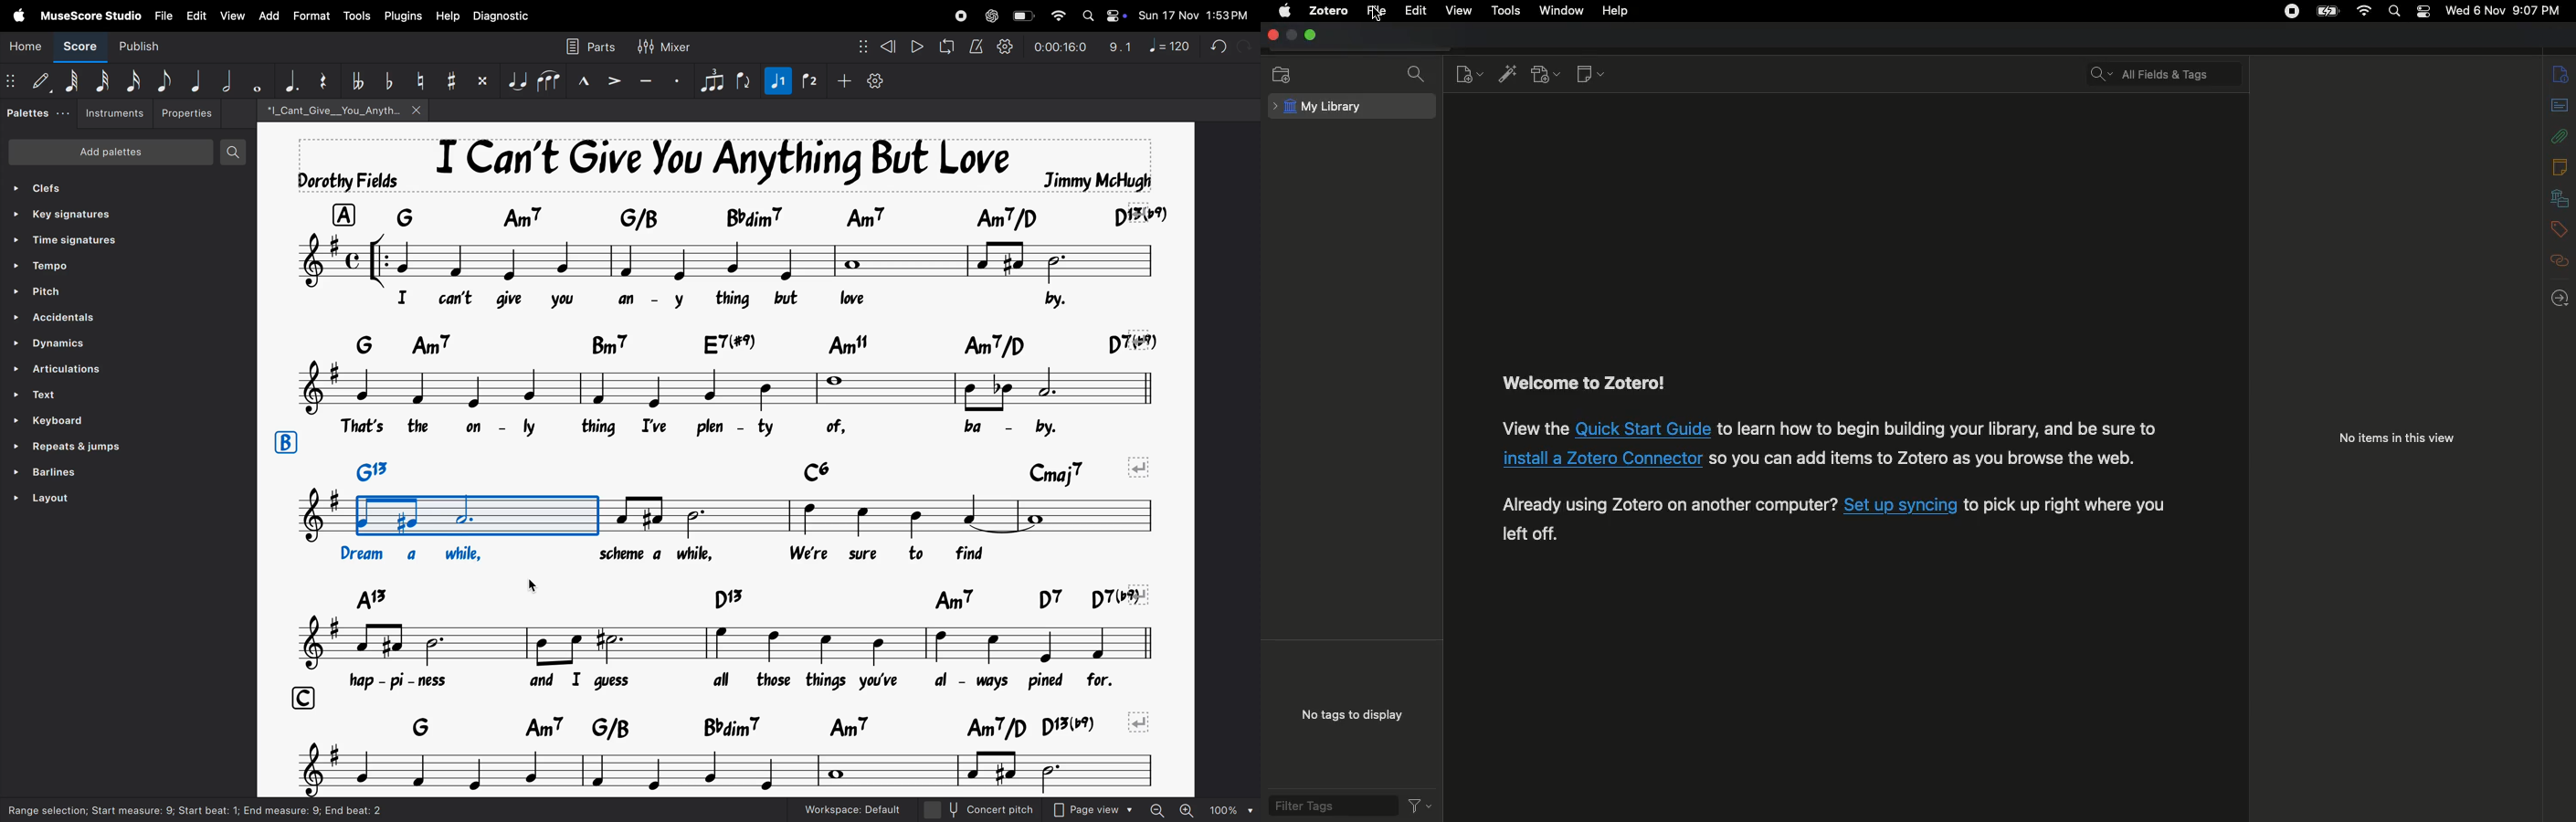  Describe the element at coordinates (716, 517) in the screenshot. I see `notes` at that location.